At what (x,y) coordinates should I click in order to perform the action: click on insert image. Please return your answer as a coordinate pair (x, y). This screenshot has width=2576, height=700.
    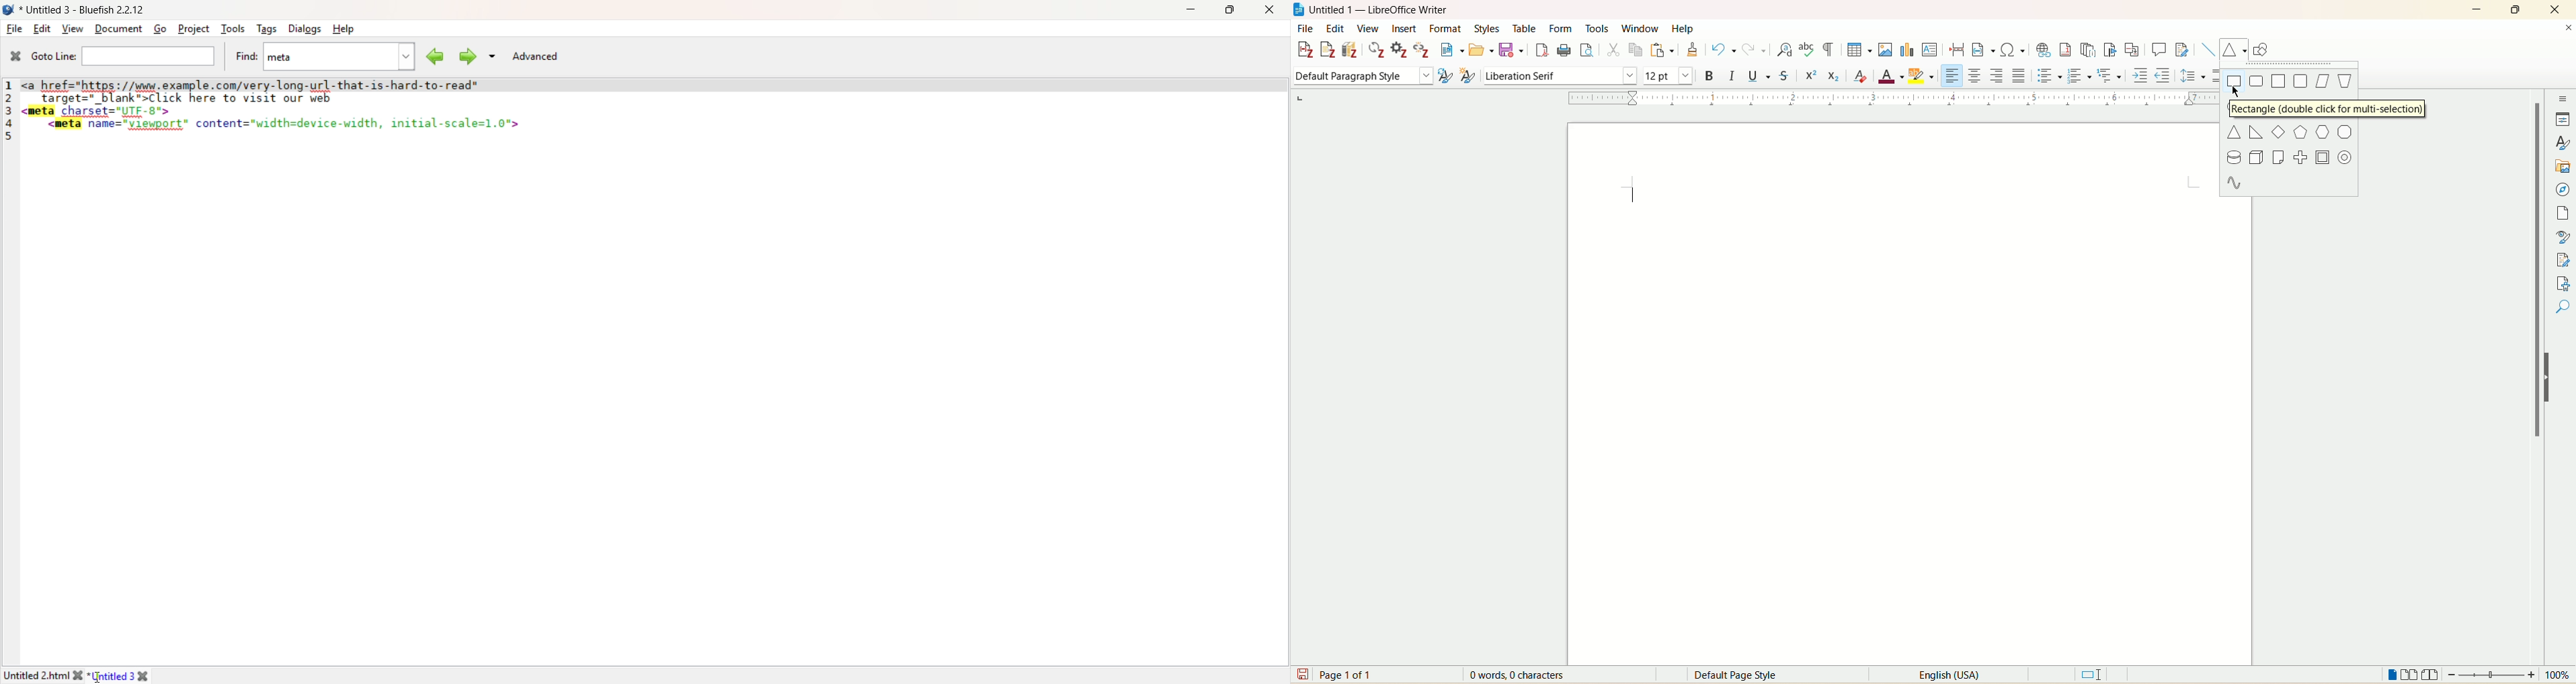
    Looking at the image, I should click on (1887, 49).